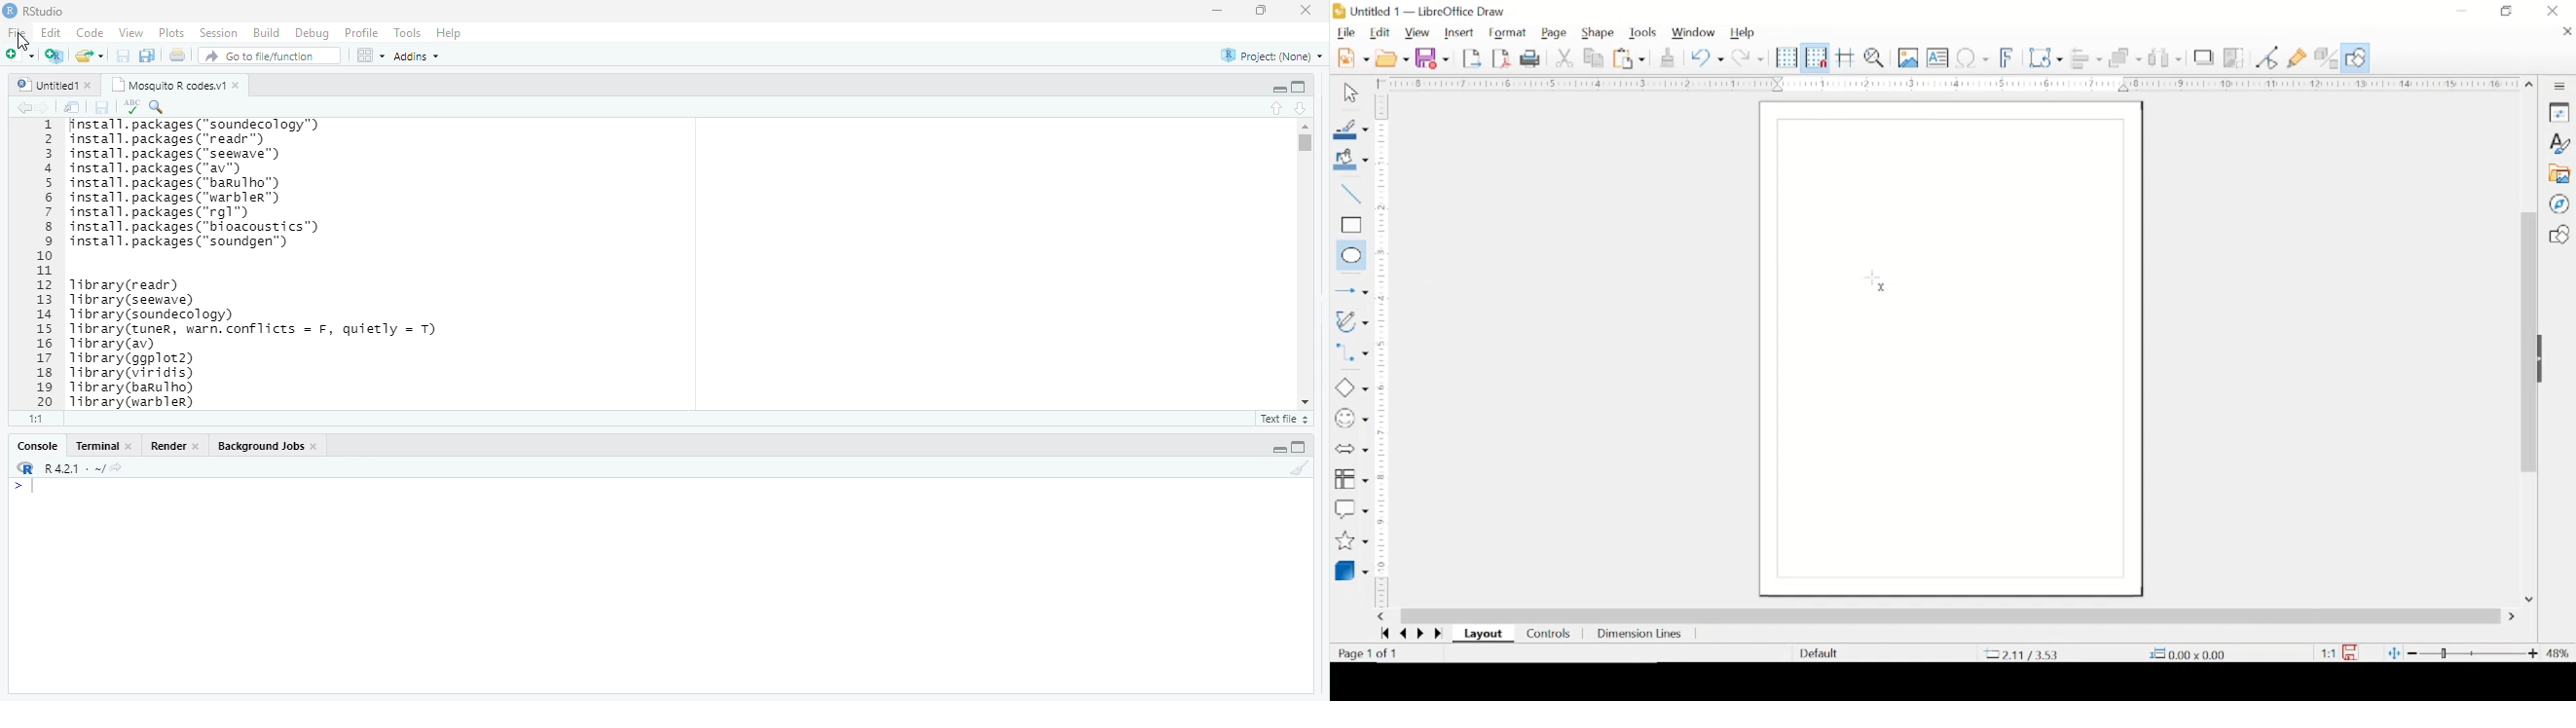 Image resolution: width=2576 pixels, height=728 pixels. I want to click on cursor, so click(23, 42).